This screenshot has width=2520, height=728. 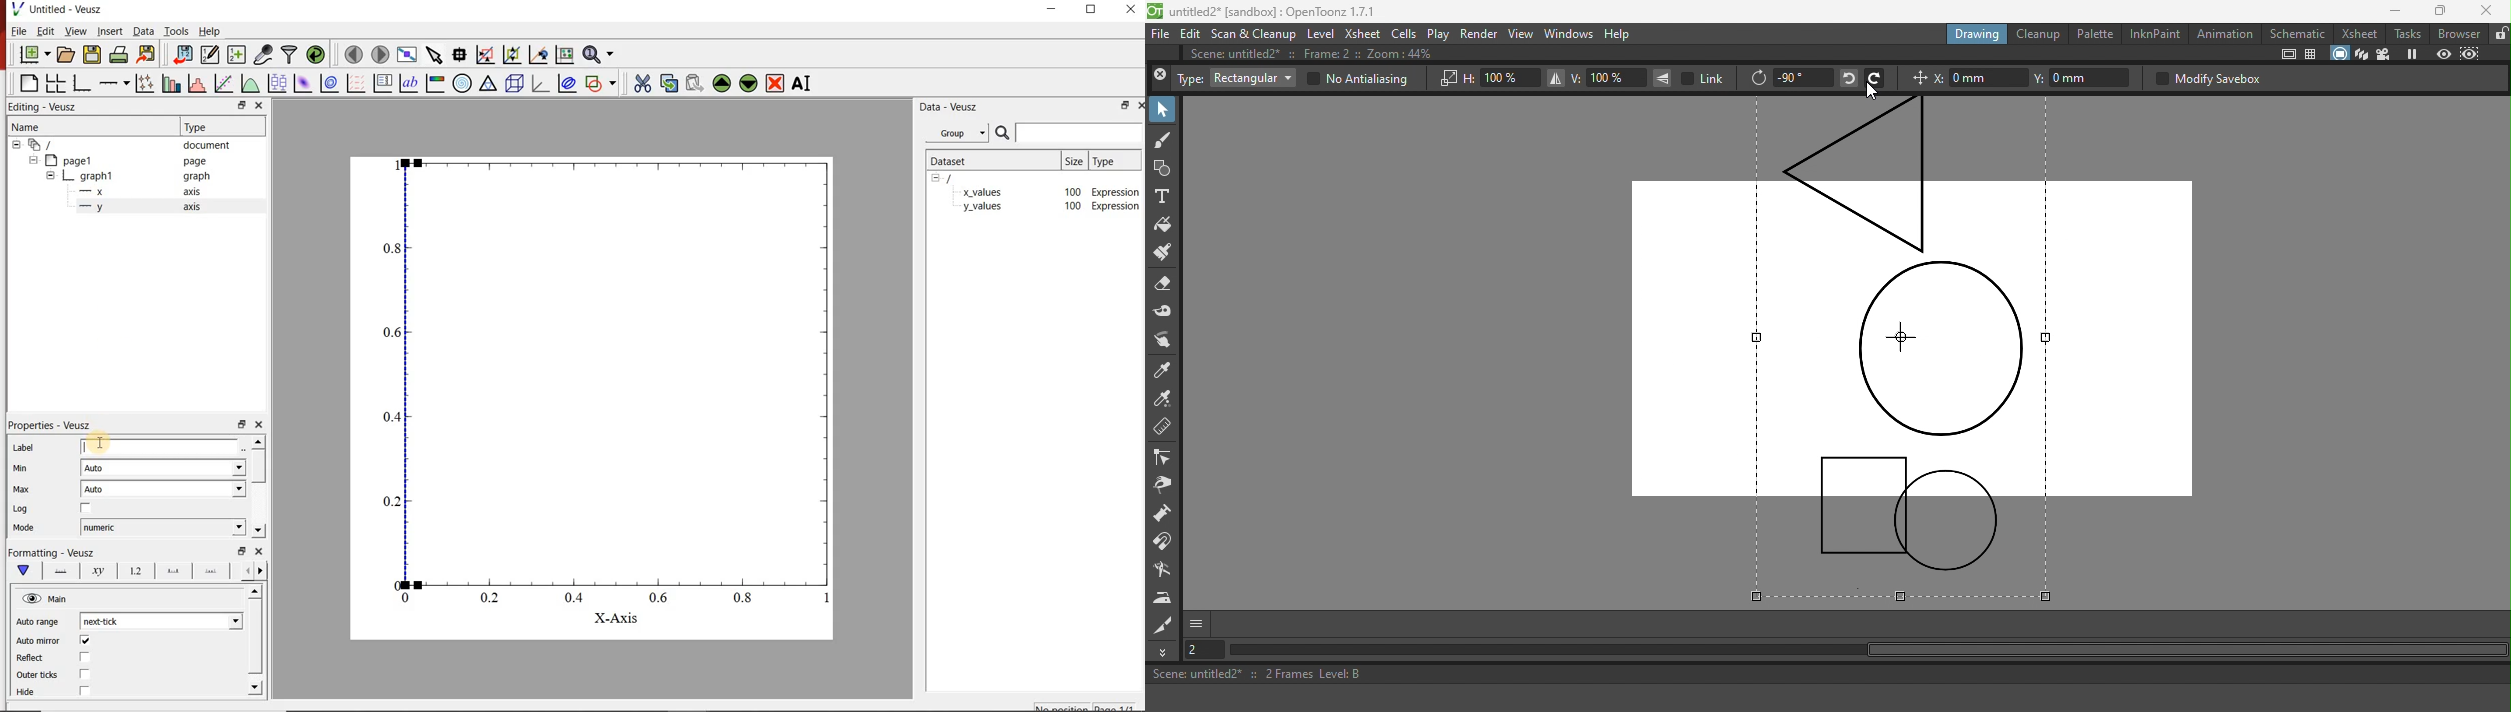 What do you see at coordinates (983, 191) in the screenshot?
I see `x_values` at bounding box center [983, 191].